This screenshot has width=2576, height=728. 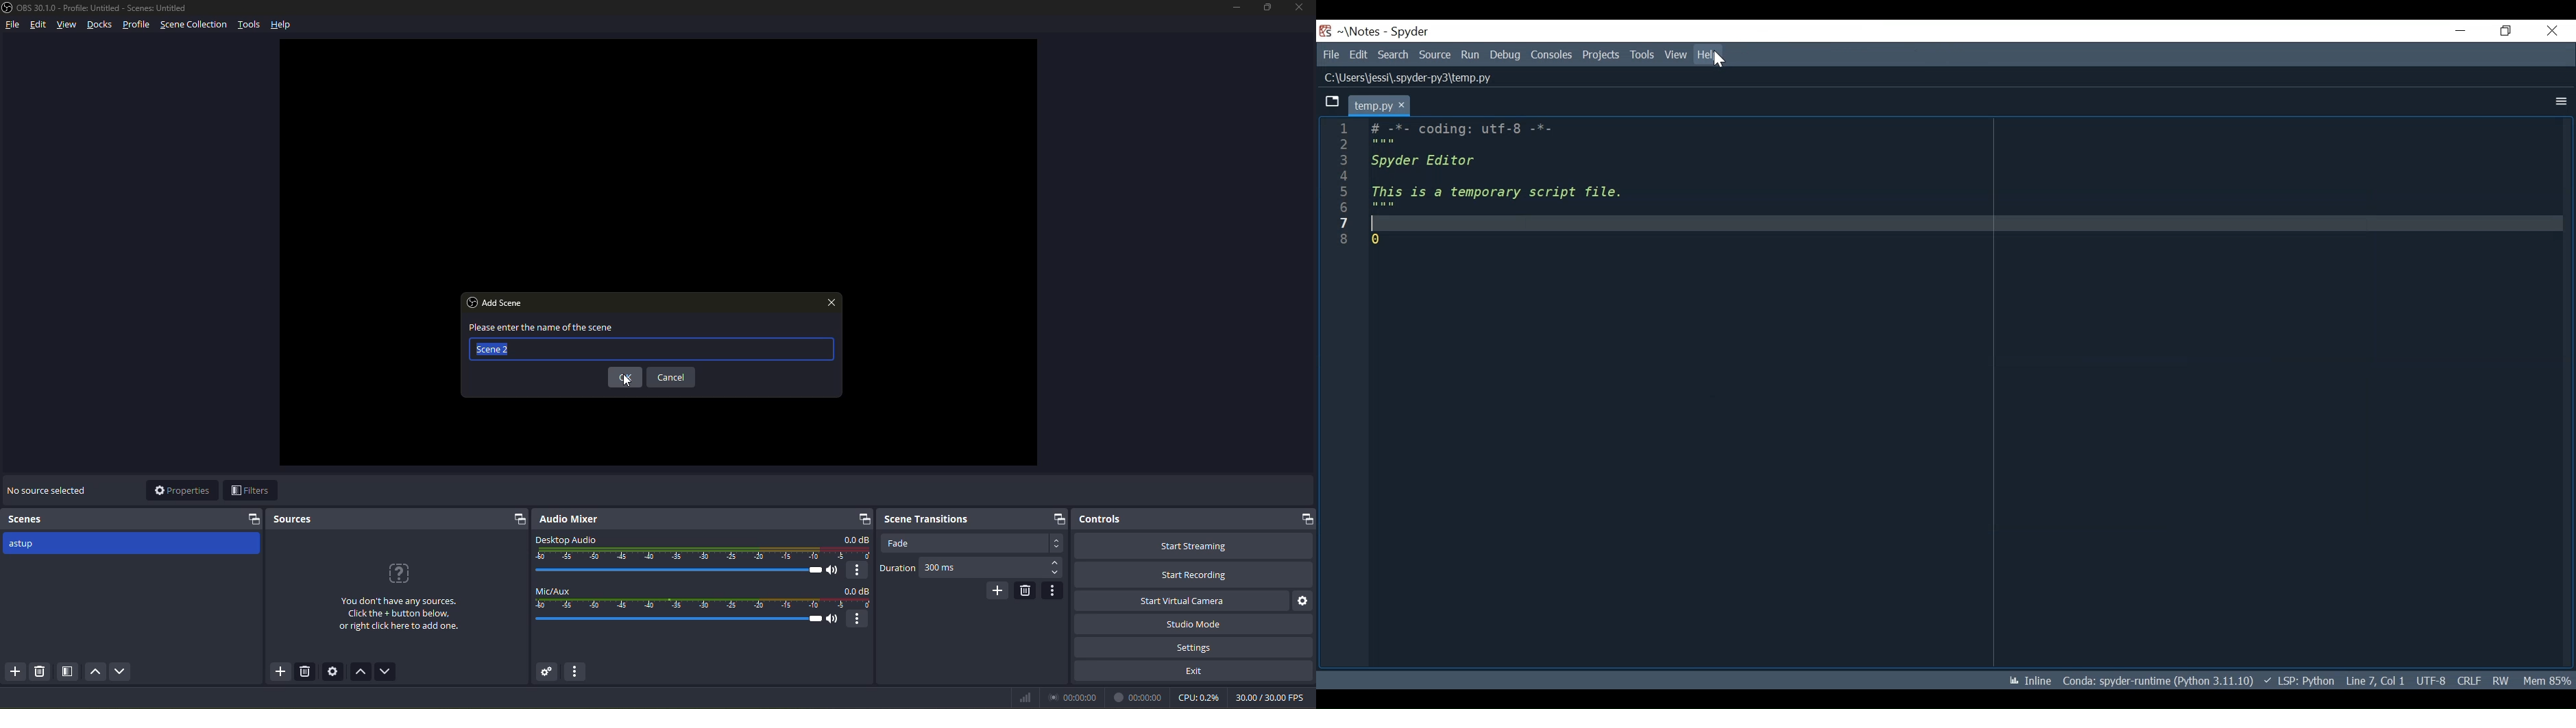 I want to click on You don't have any sources.Click the + button below,or right click here to add one., so click(x=400, y=614).